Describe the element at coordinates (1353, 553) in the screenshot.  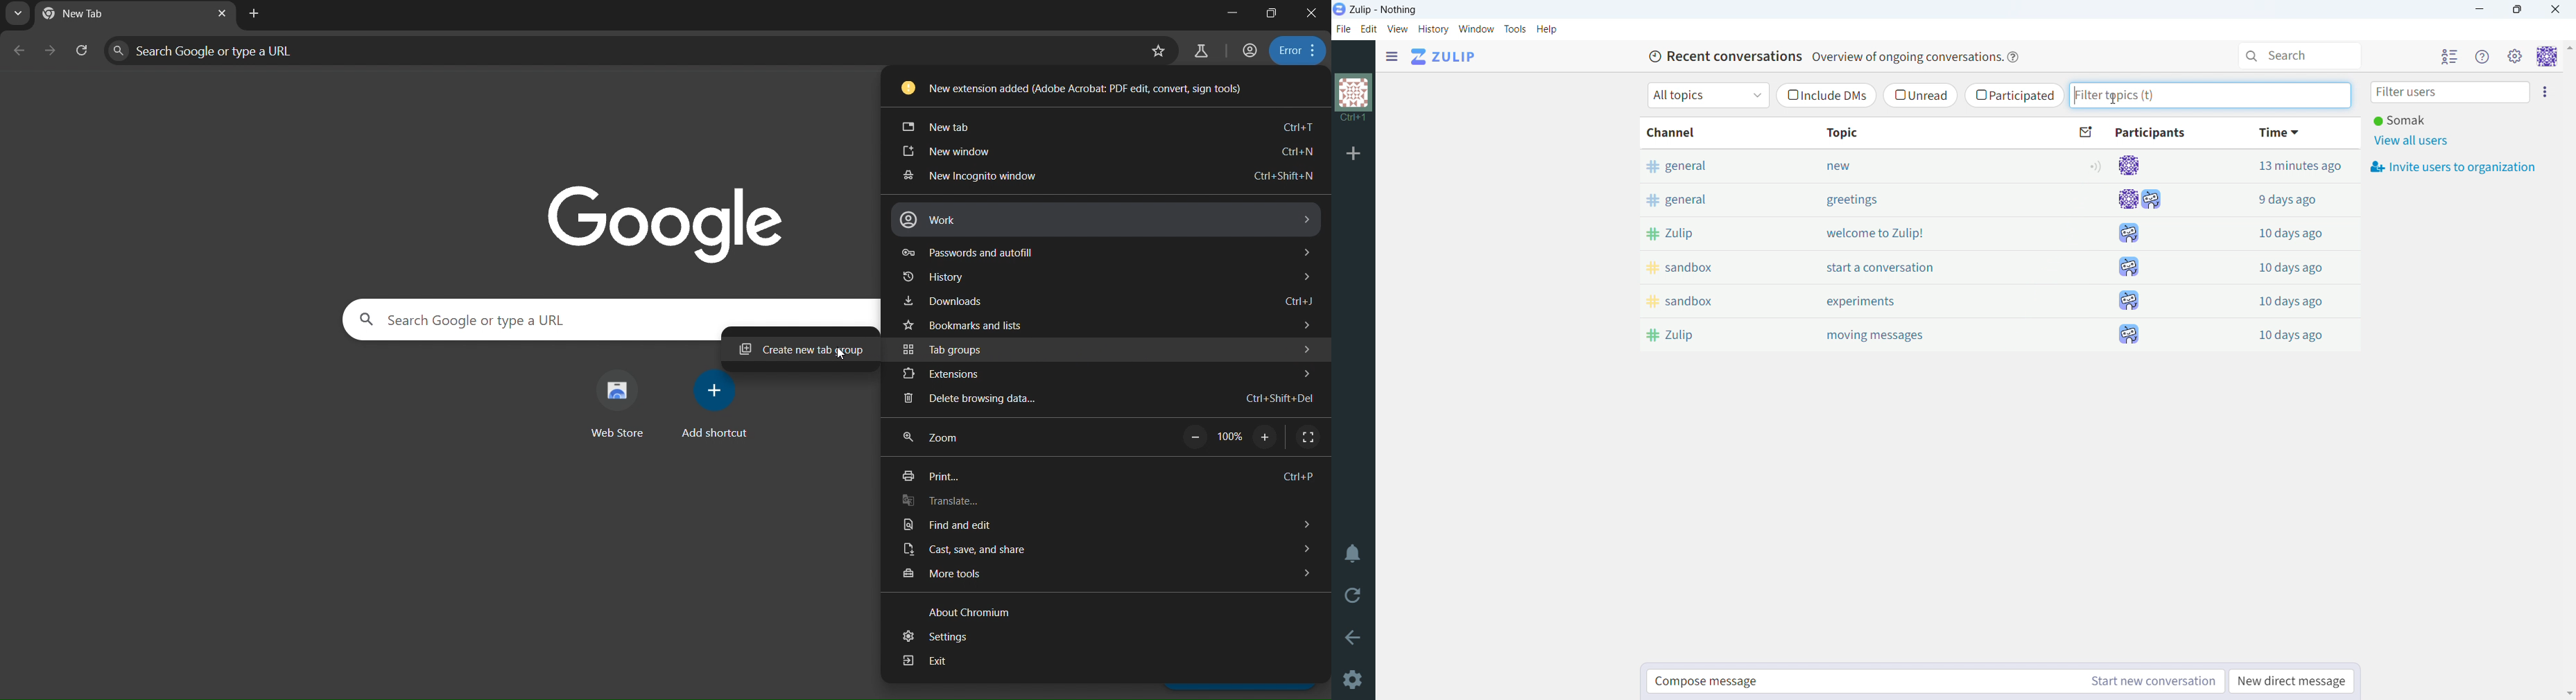
I see `enable do not disturb` at that location.